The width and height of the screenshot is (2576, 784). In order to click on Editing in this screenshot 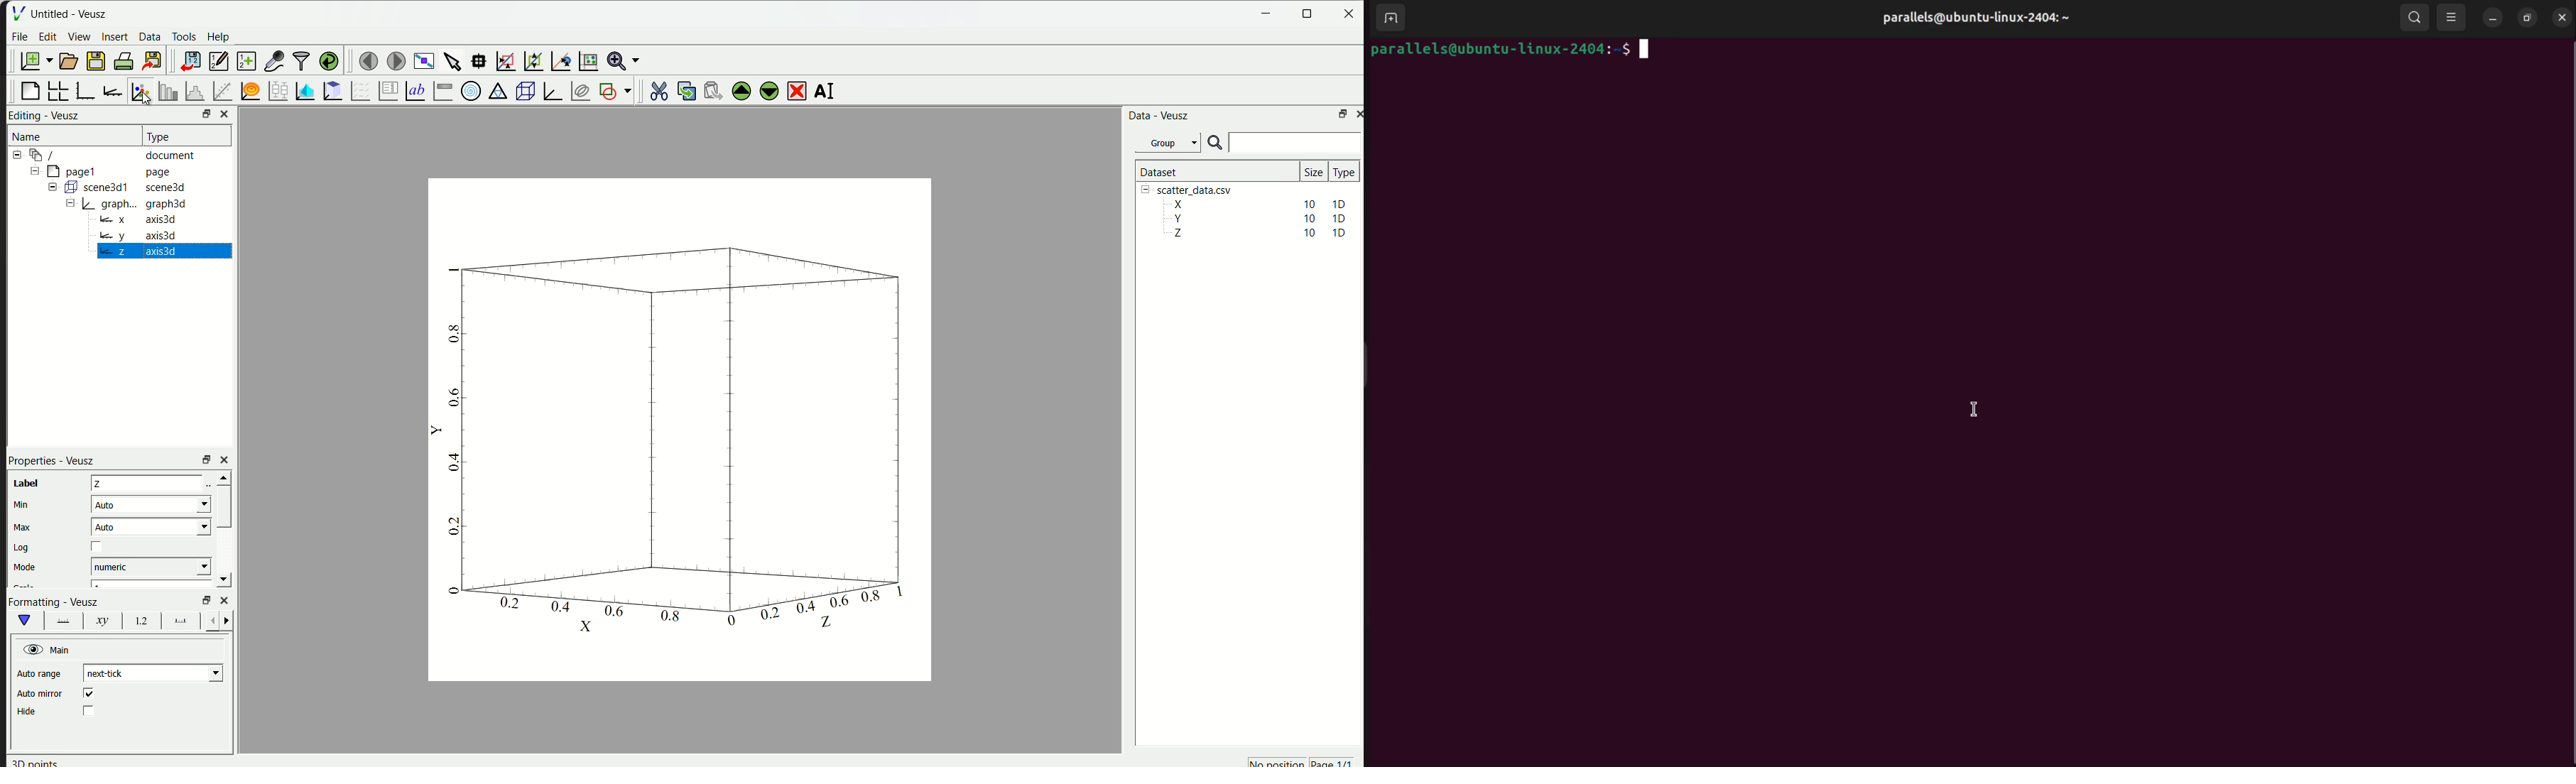, I will do `click(26, 114)`.